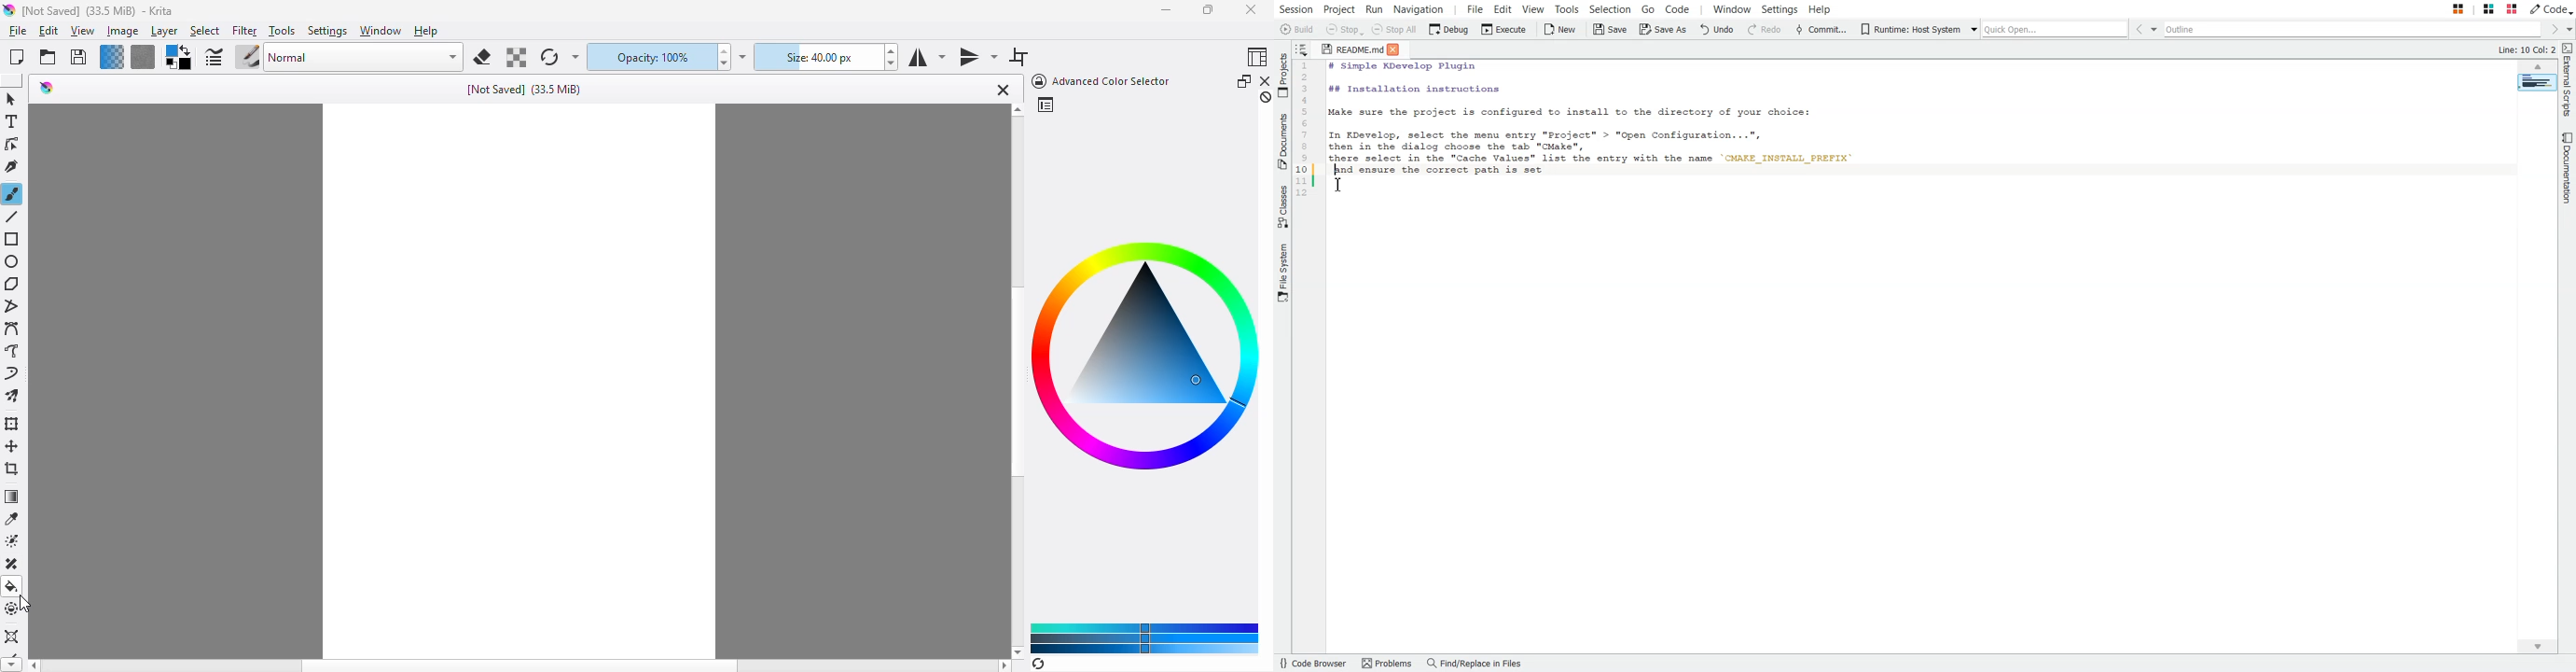 Image resolution: width=2576 pixels, height=672 pixels. What do you see at coordinates (11, 636) in the screenshot?
I see `assistant tool` at bounding box center [11, 636].